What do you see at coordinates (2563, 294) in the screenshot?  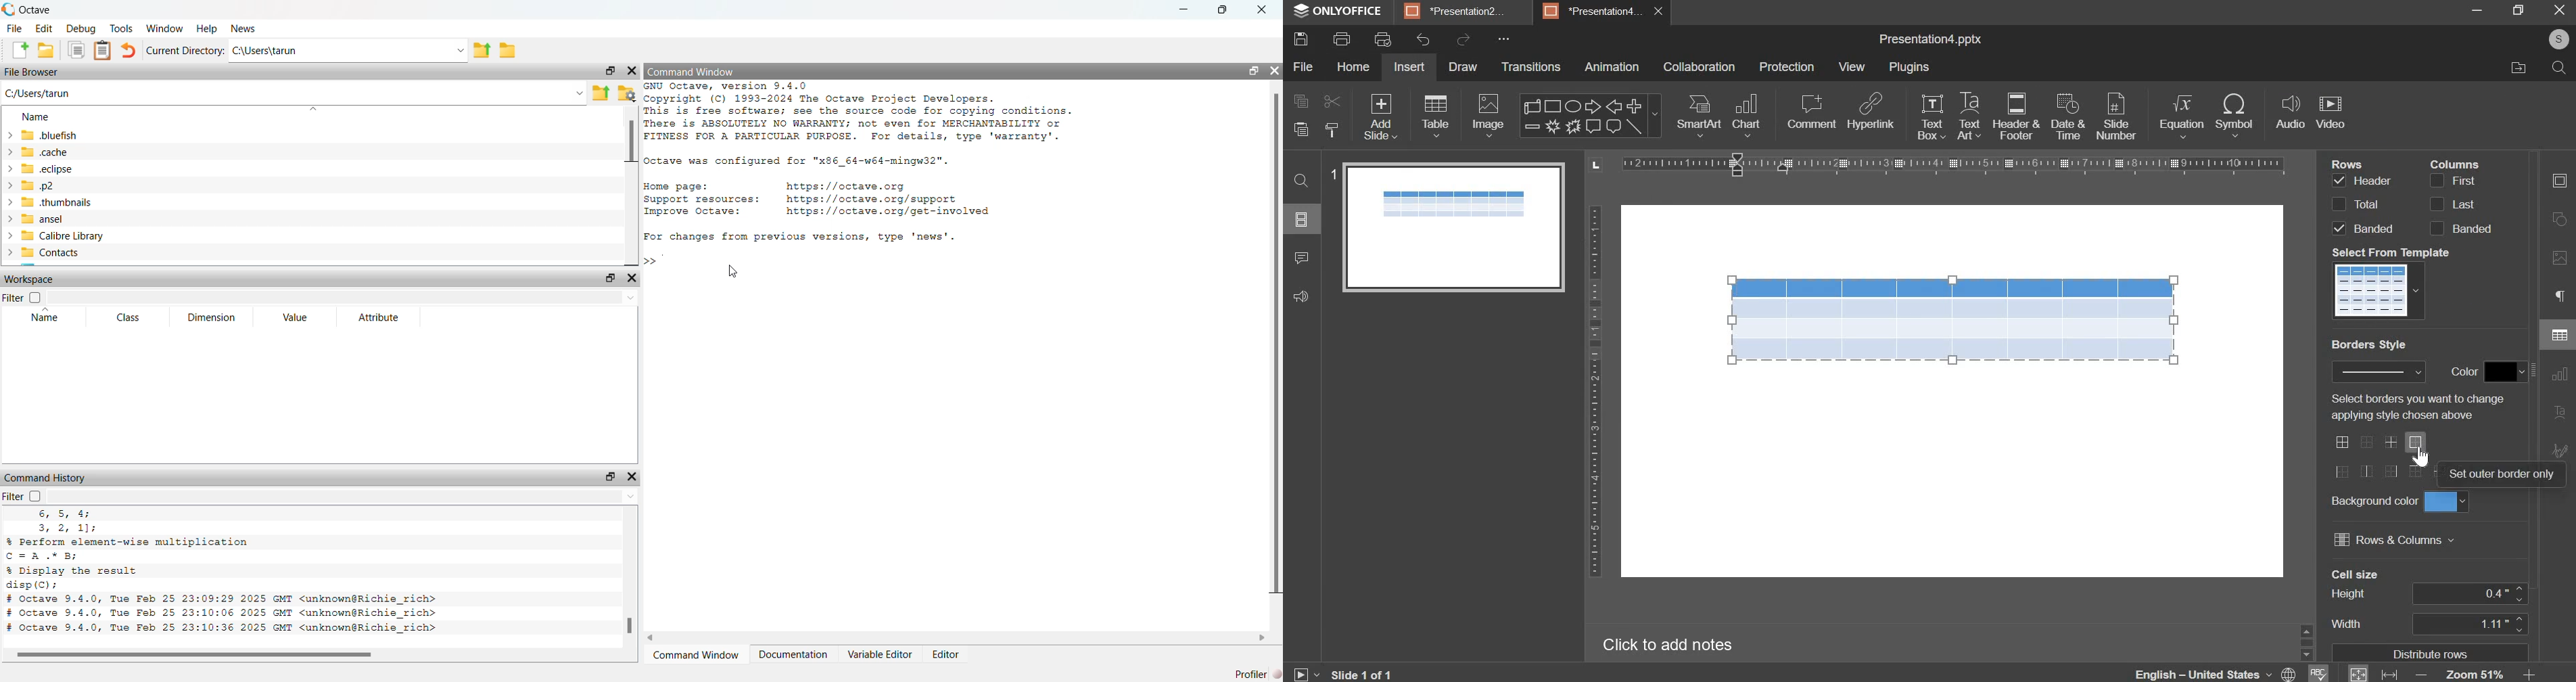 I see `paragraph settings` at bounding box center [2563, 294].